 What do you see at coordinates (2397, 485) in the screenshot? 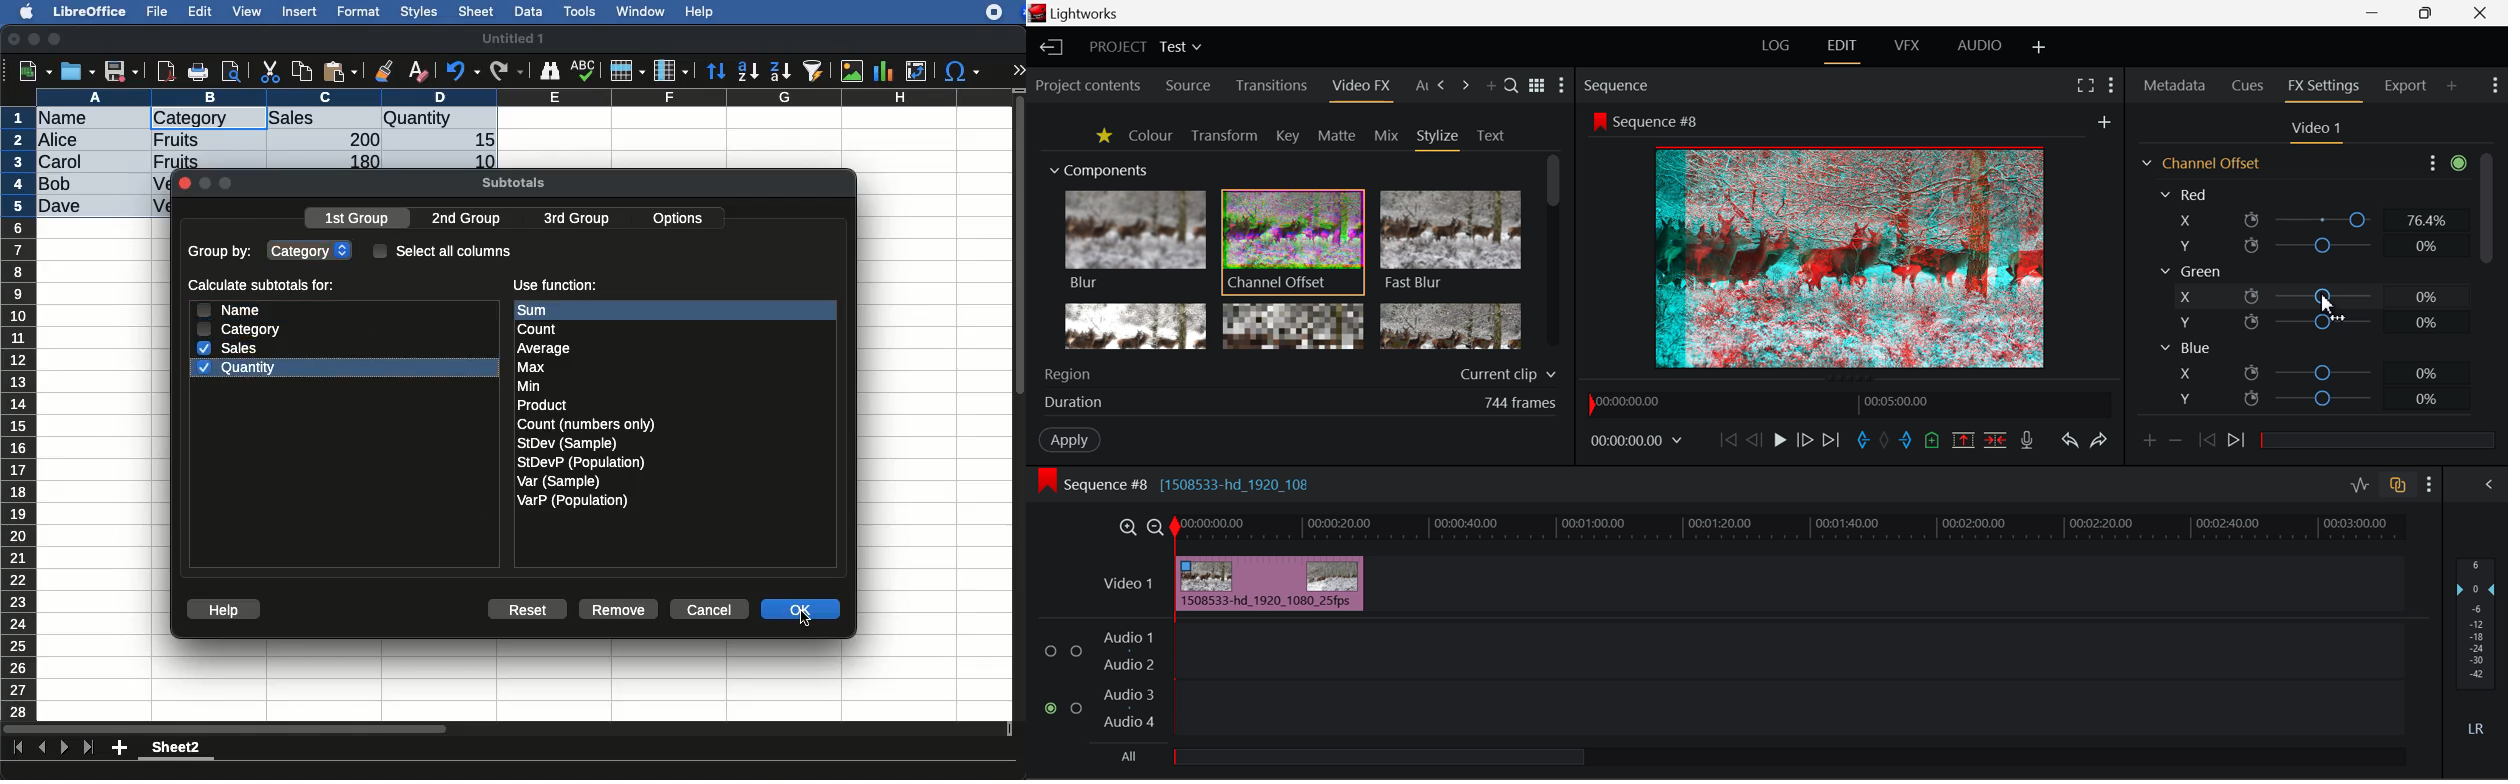
I see `Toggle auto track sync` at bounding box center [2397, 485].